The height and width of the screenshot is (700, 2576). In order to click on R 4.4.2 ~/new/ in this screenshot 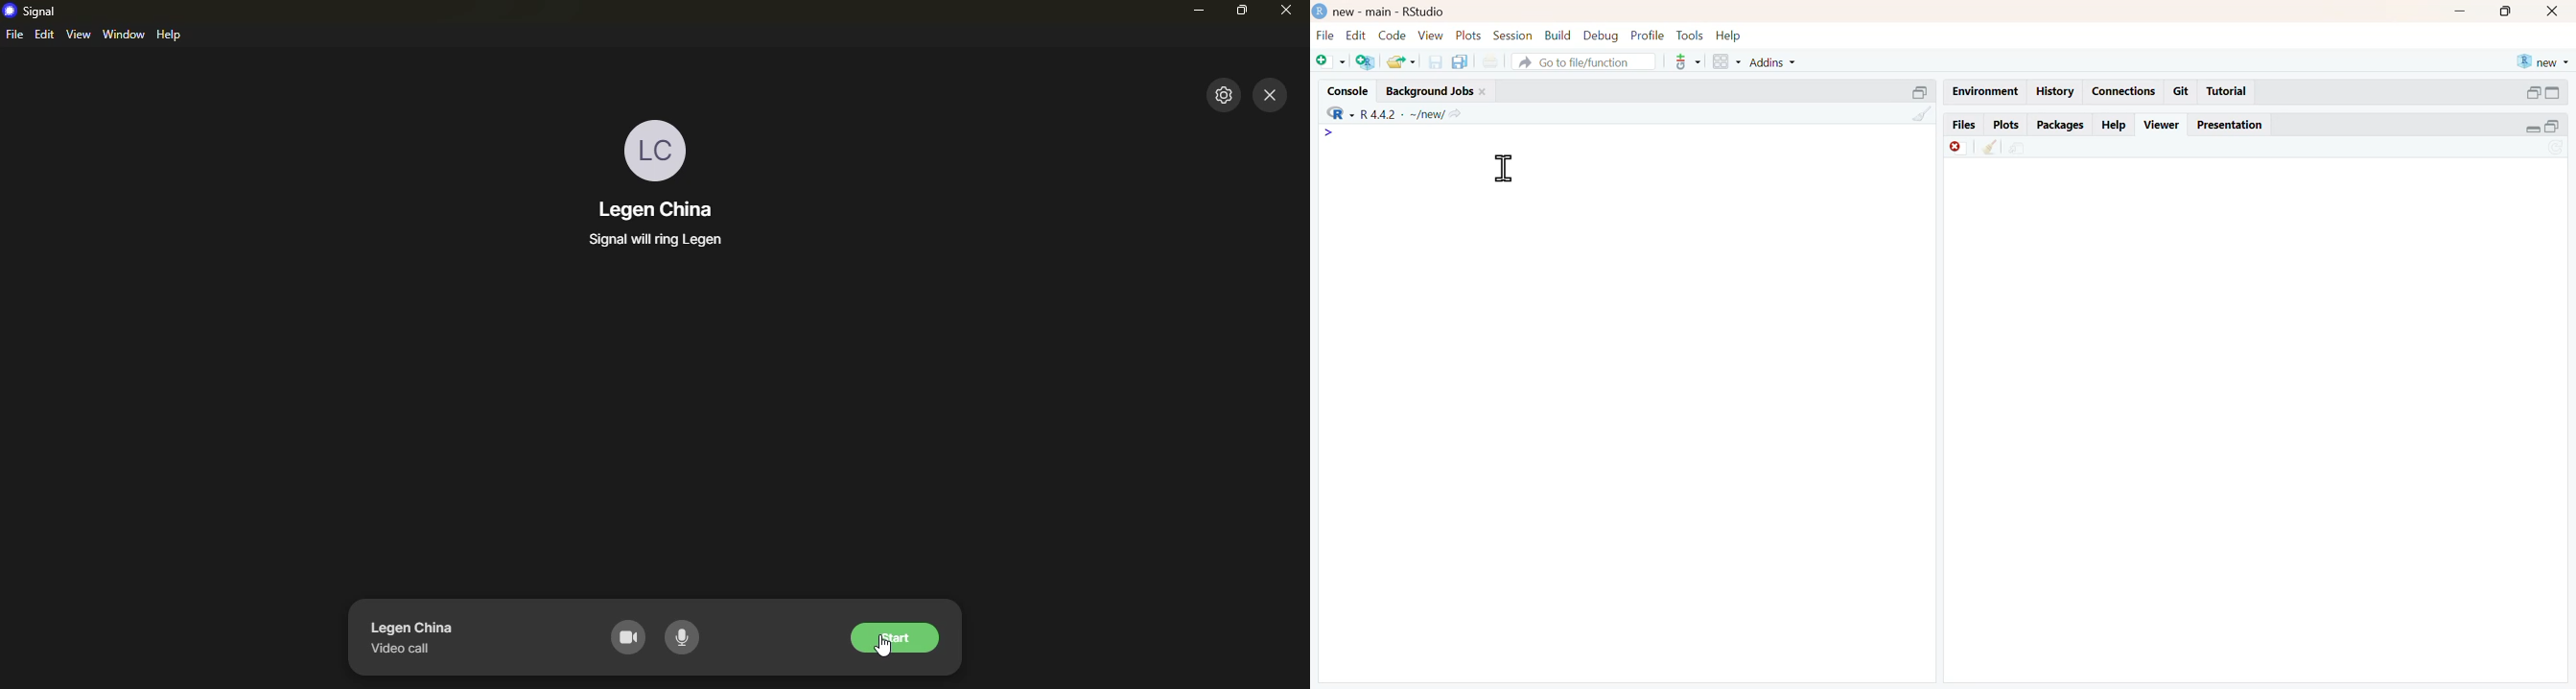, I will do `click(1402, 115)`.